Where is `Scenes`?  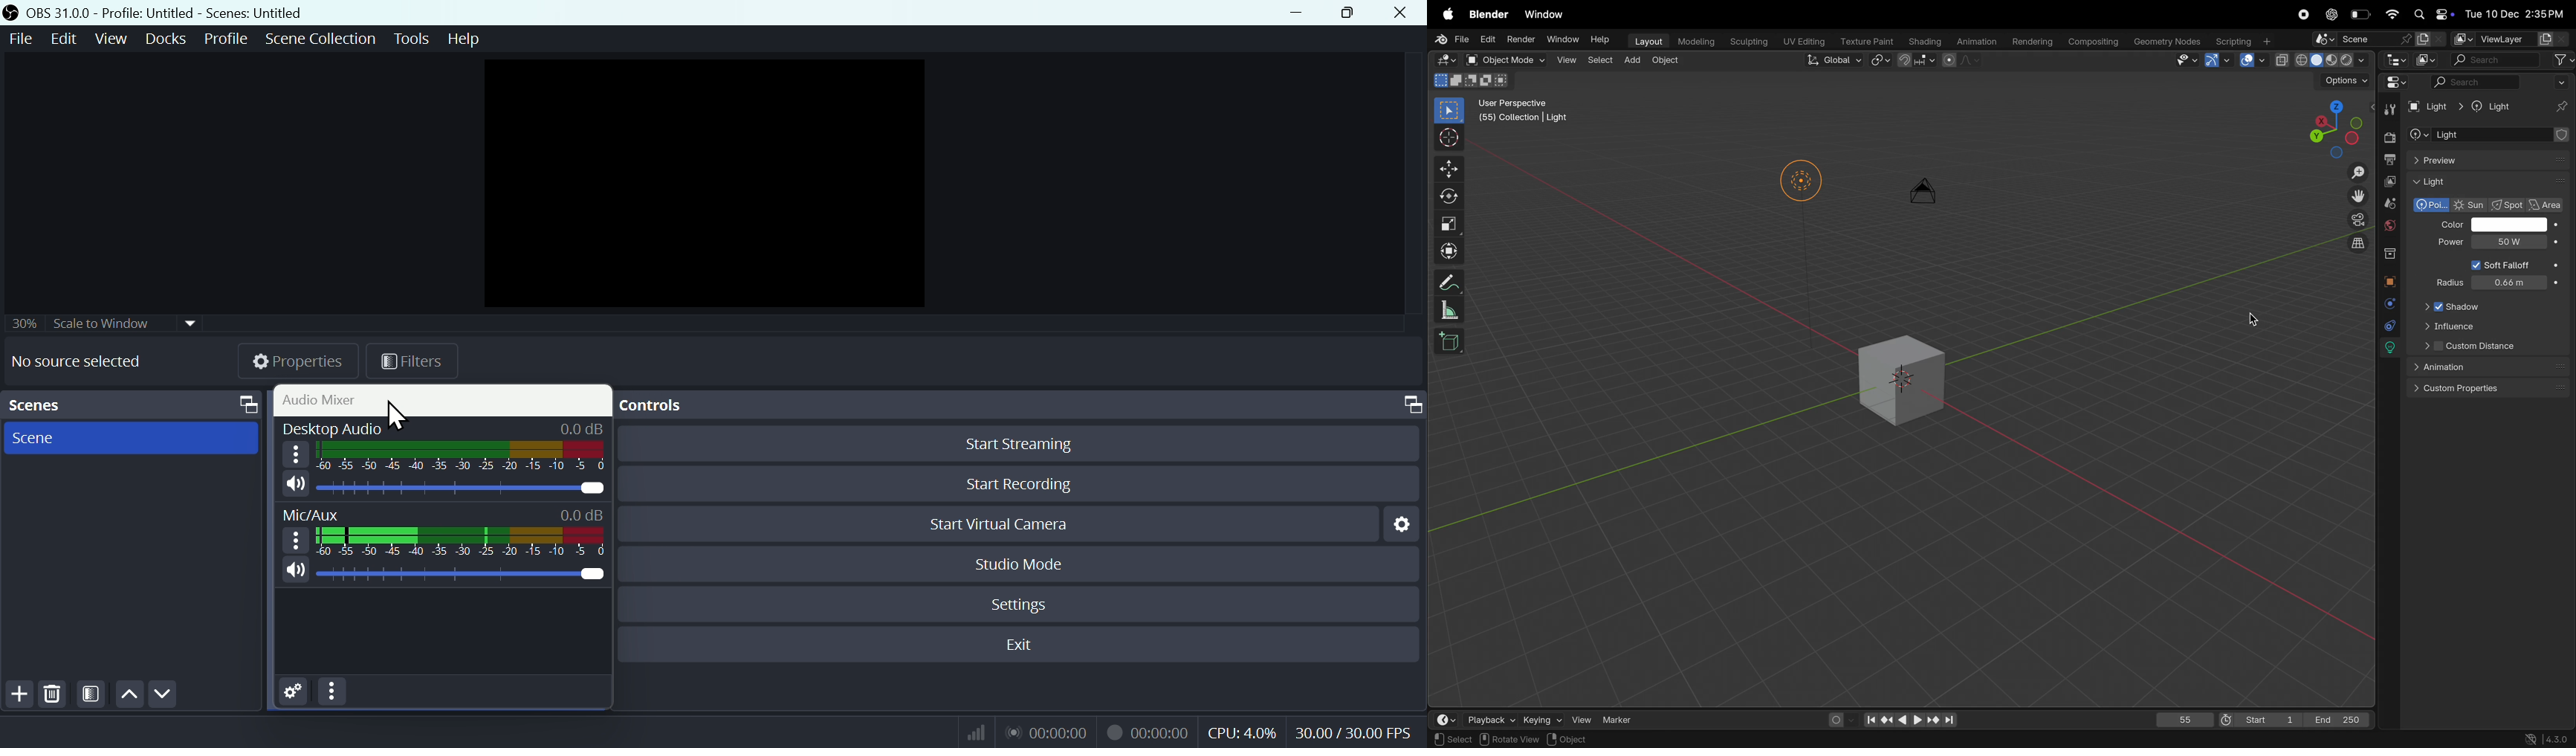
Scenes is located at coordinates (135, 404).